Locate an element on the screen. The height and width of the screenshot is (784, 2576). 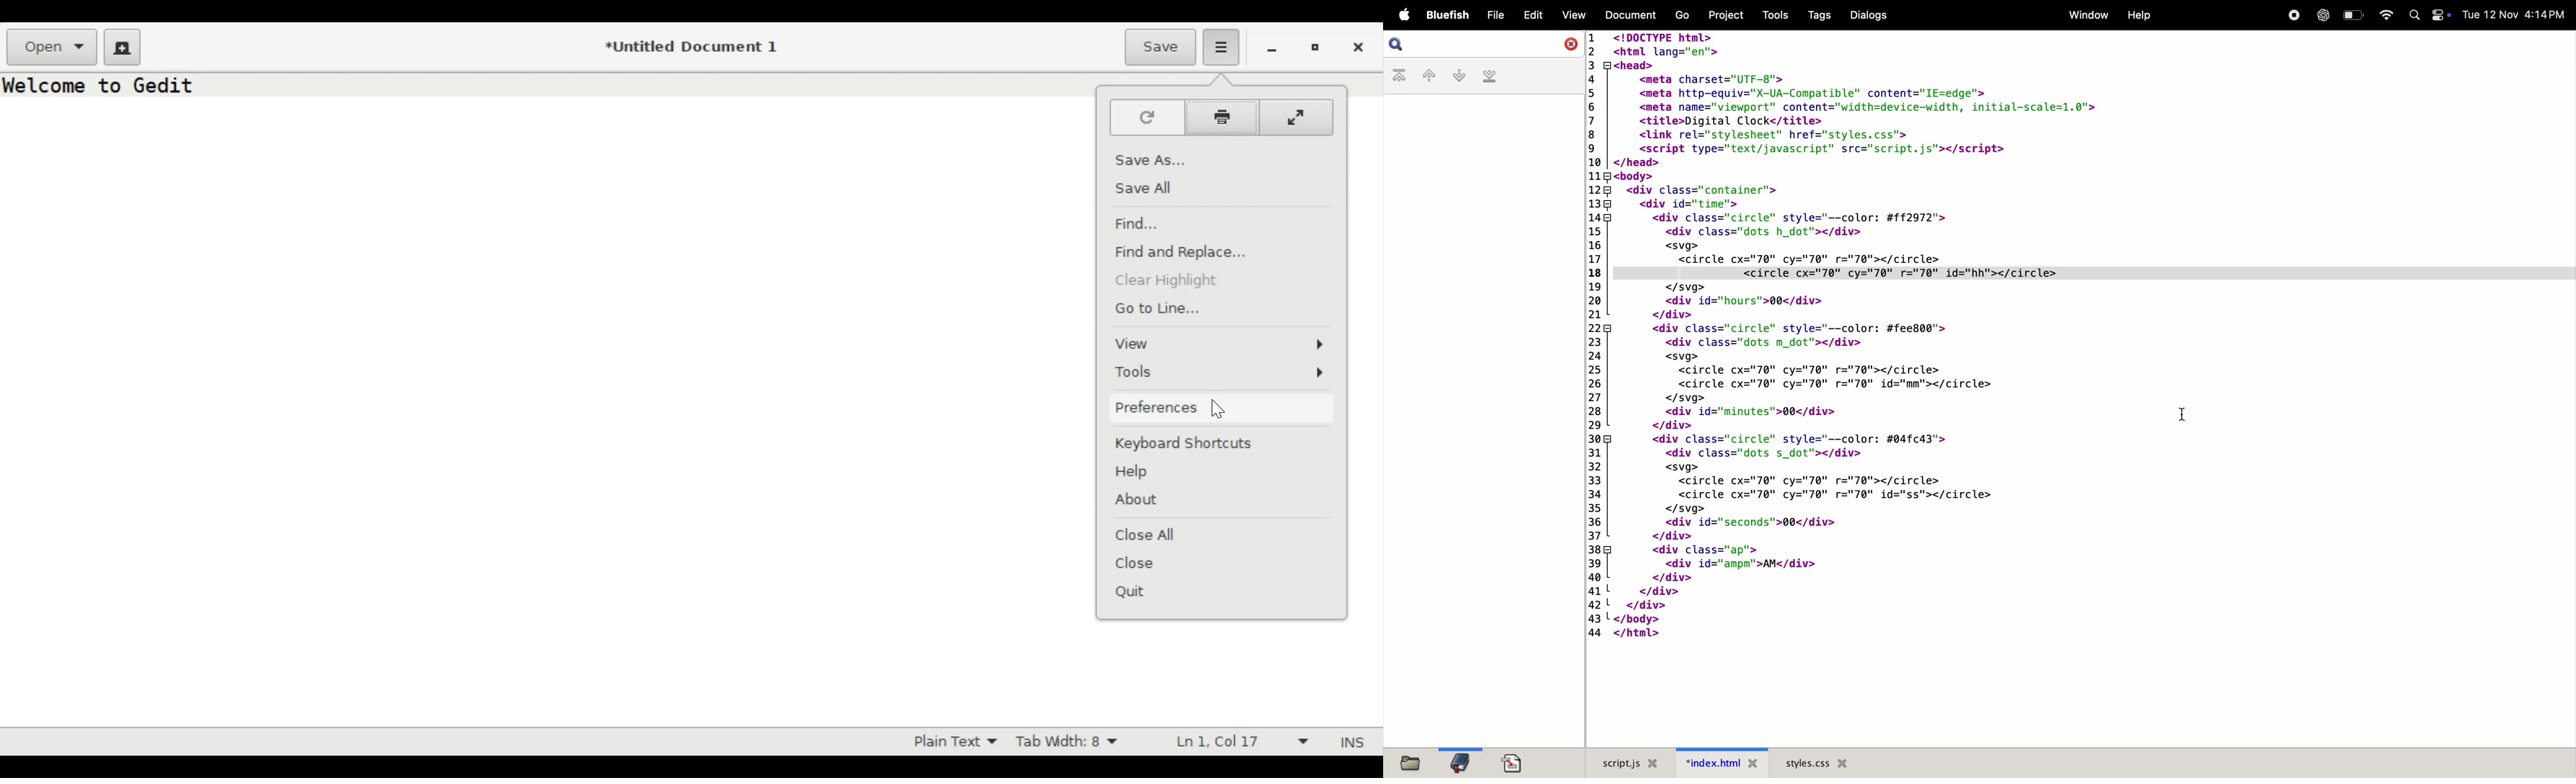
Application menu is located at coordinates (1222, 48).